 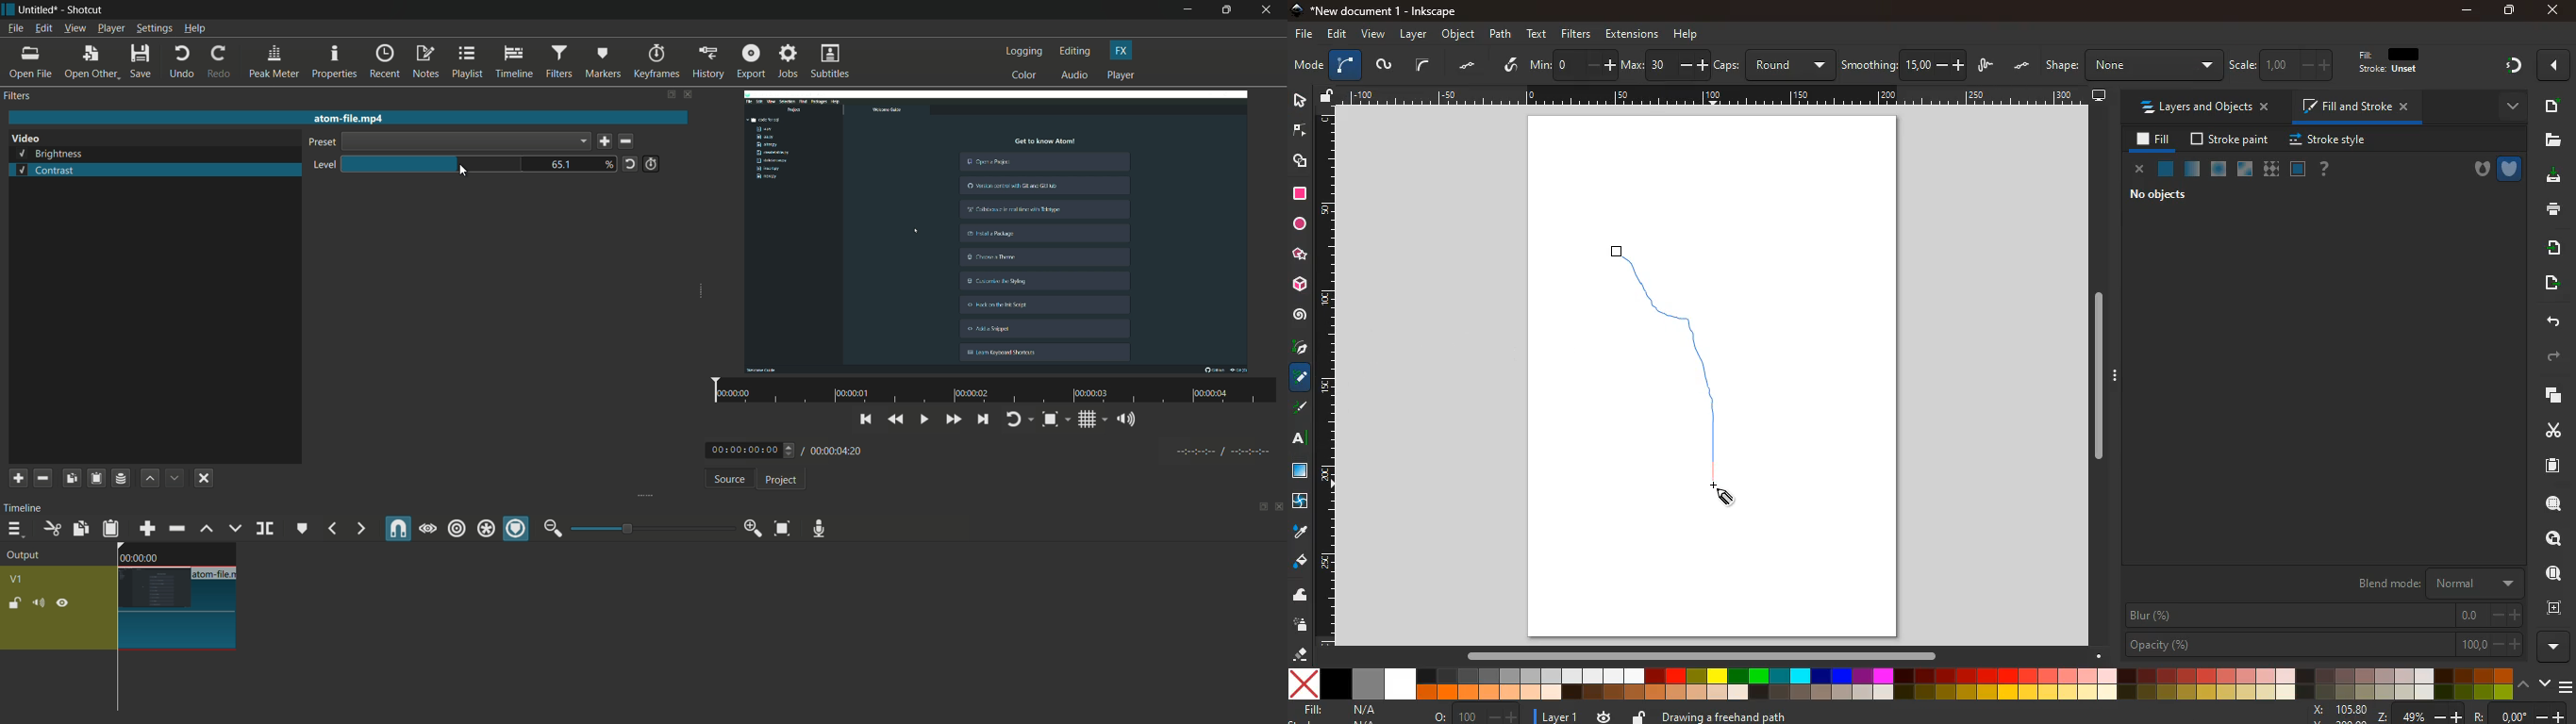 What do you see at coordinates (111, 528) in the screenshot?
I see `paste` at bounding box center [111, 528].